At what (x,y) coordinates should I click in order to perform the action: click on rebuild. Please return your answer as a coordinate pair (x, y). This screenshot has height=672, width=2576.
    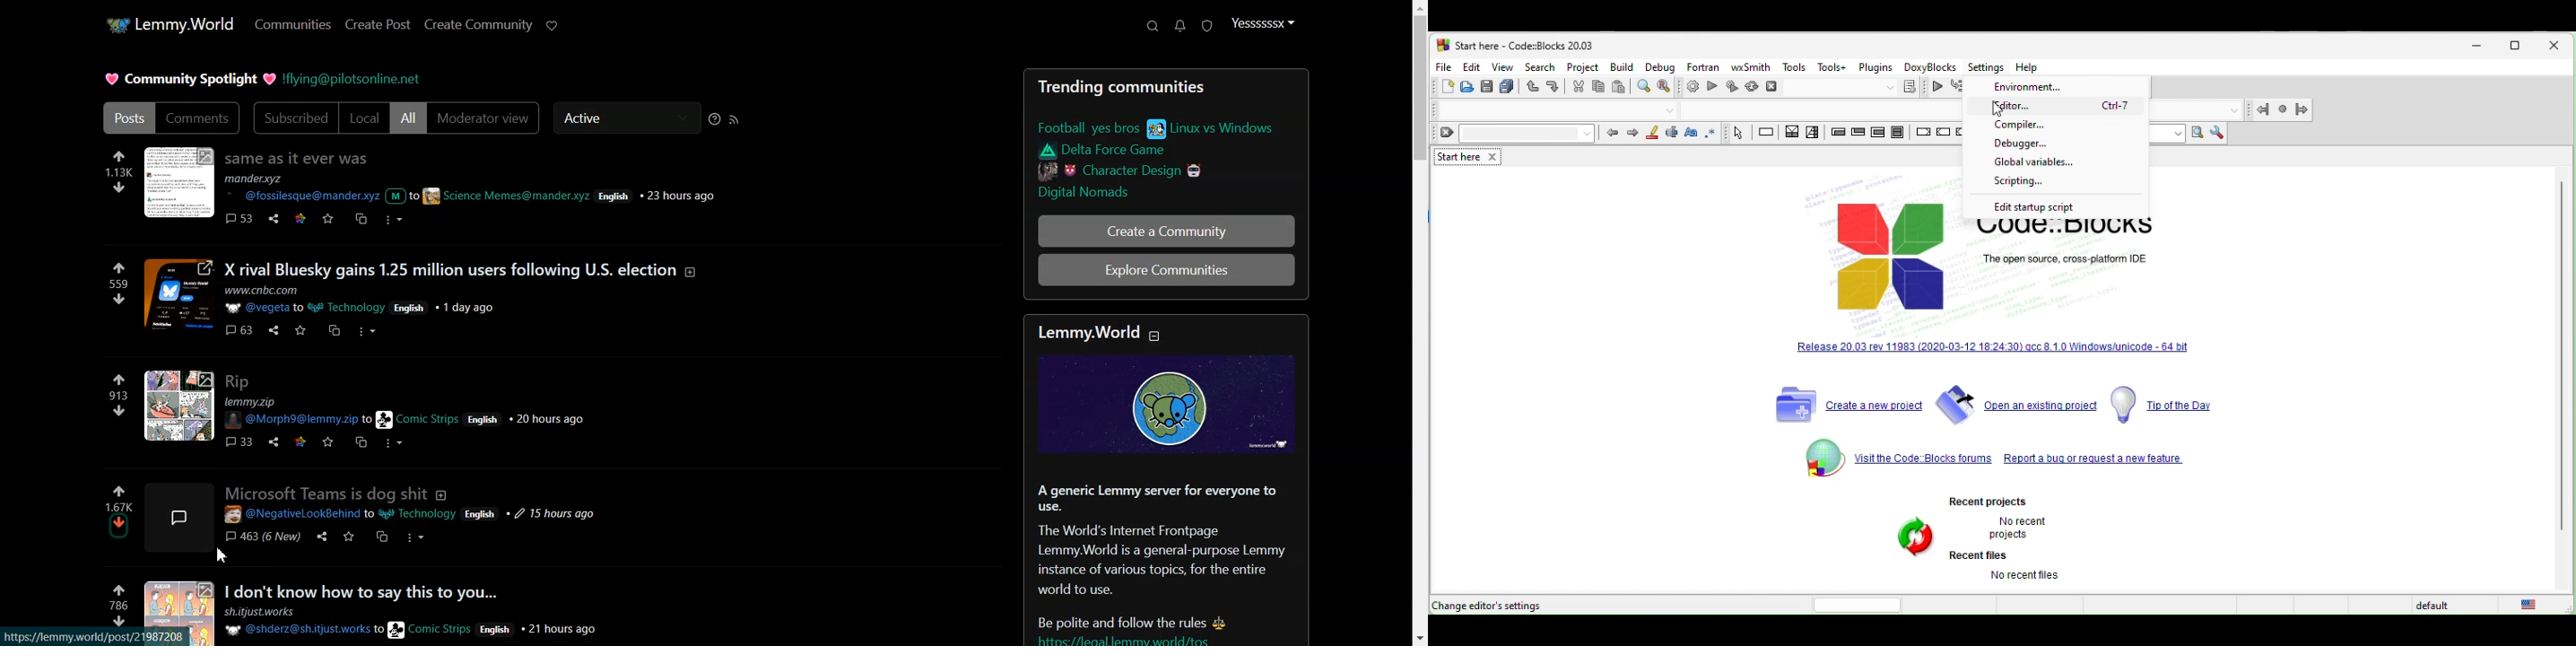
    Looking at the image, I should click on (1754, 88).